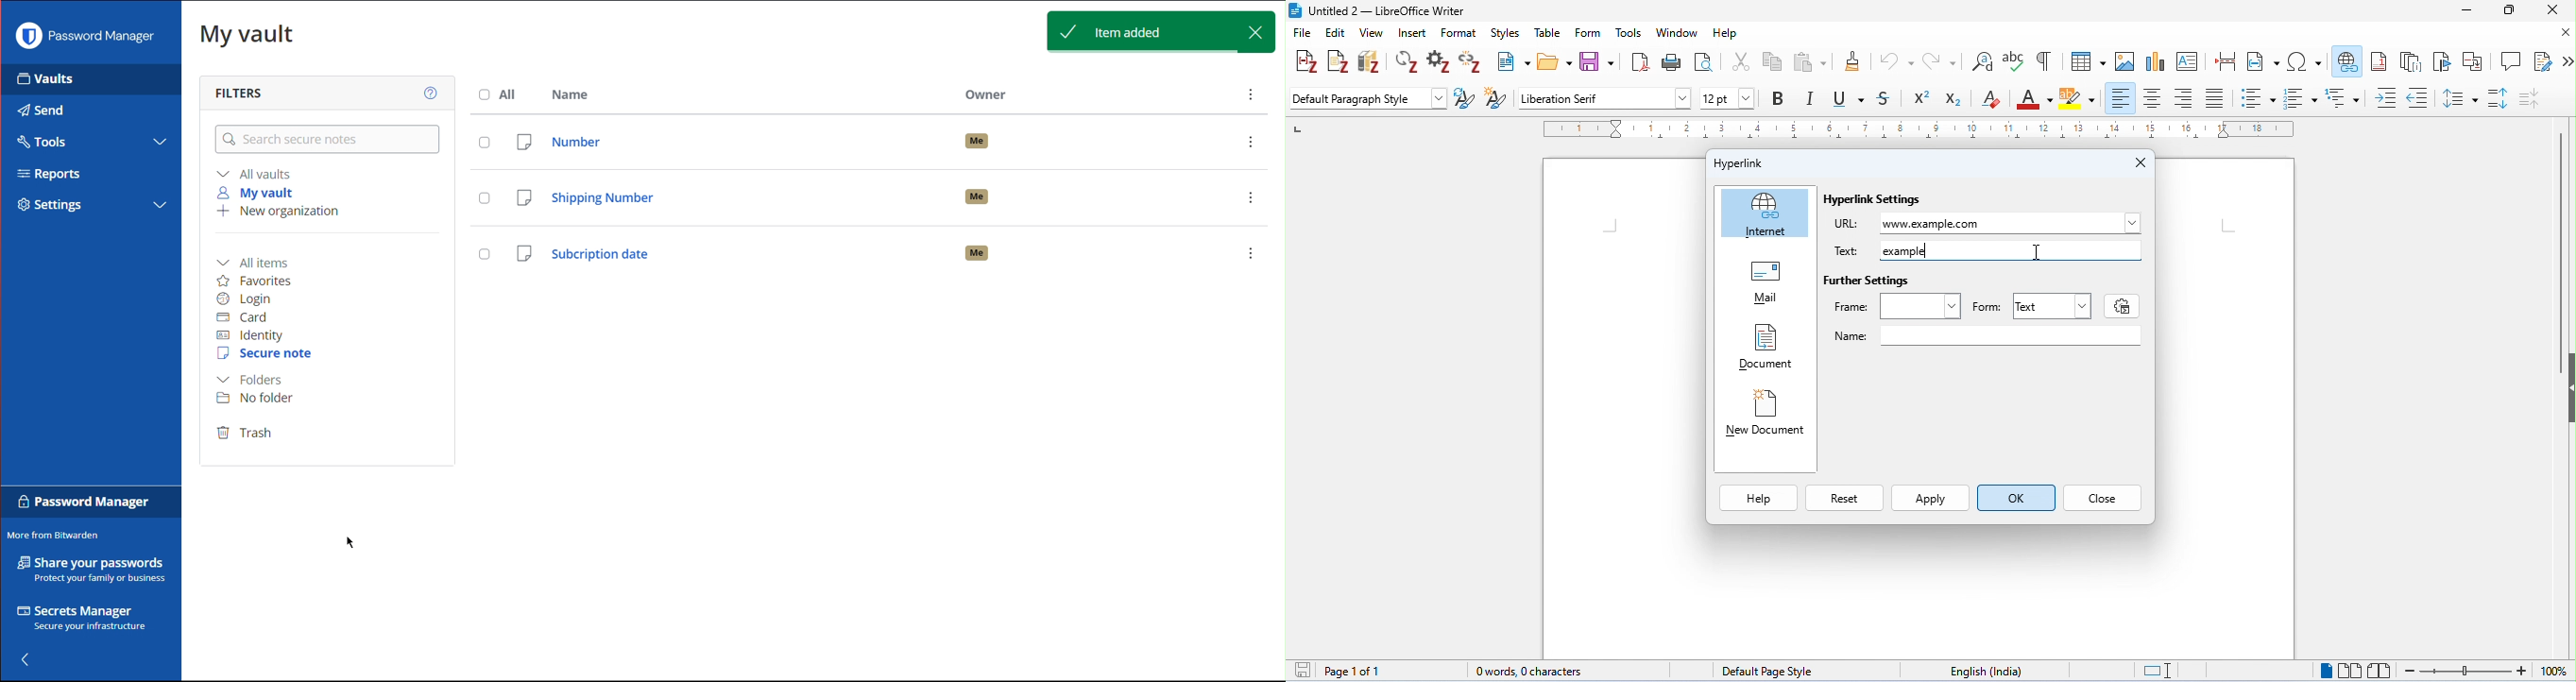  Describe the element at coordinates (1597, 61) in the screenshot. I see `save` at that location.